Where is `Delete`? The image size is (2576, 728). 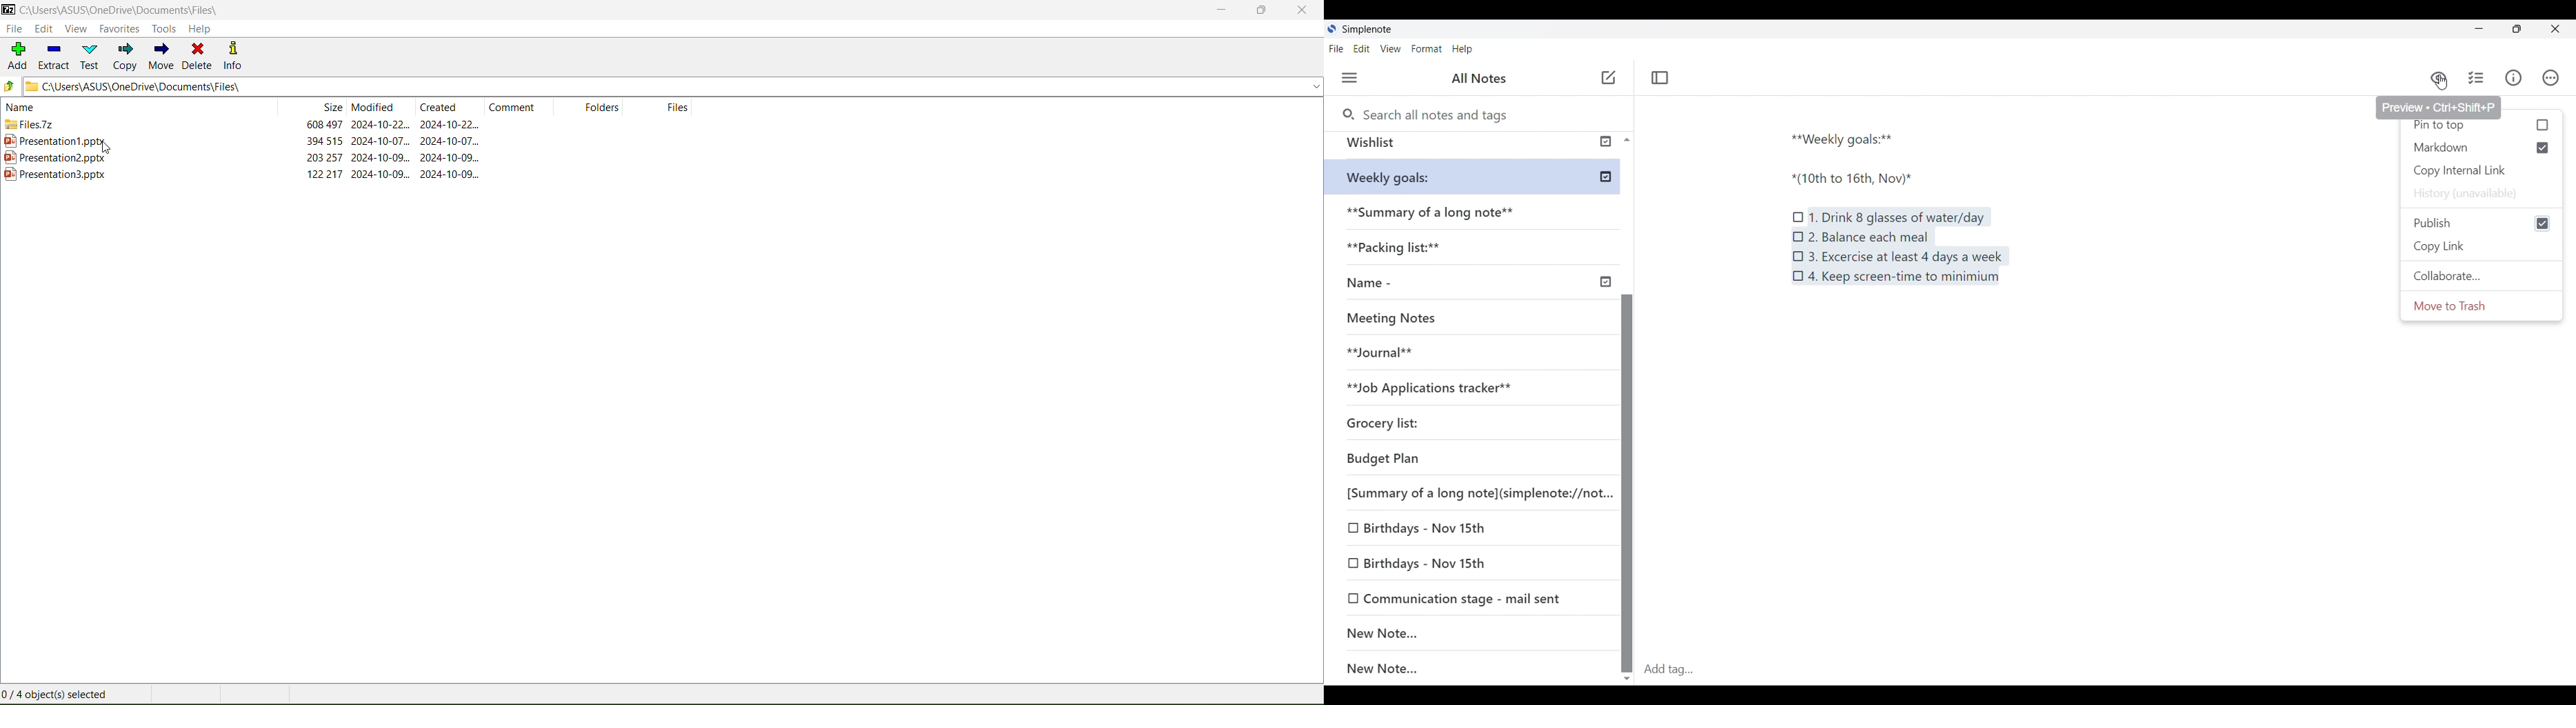
Delete is located at coordinates (199, 57).